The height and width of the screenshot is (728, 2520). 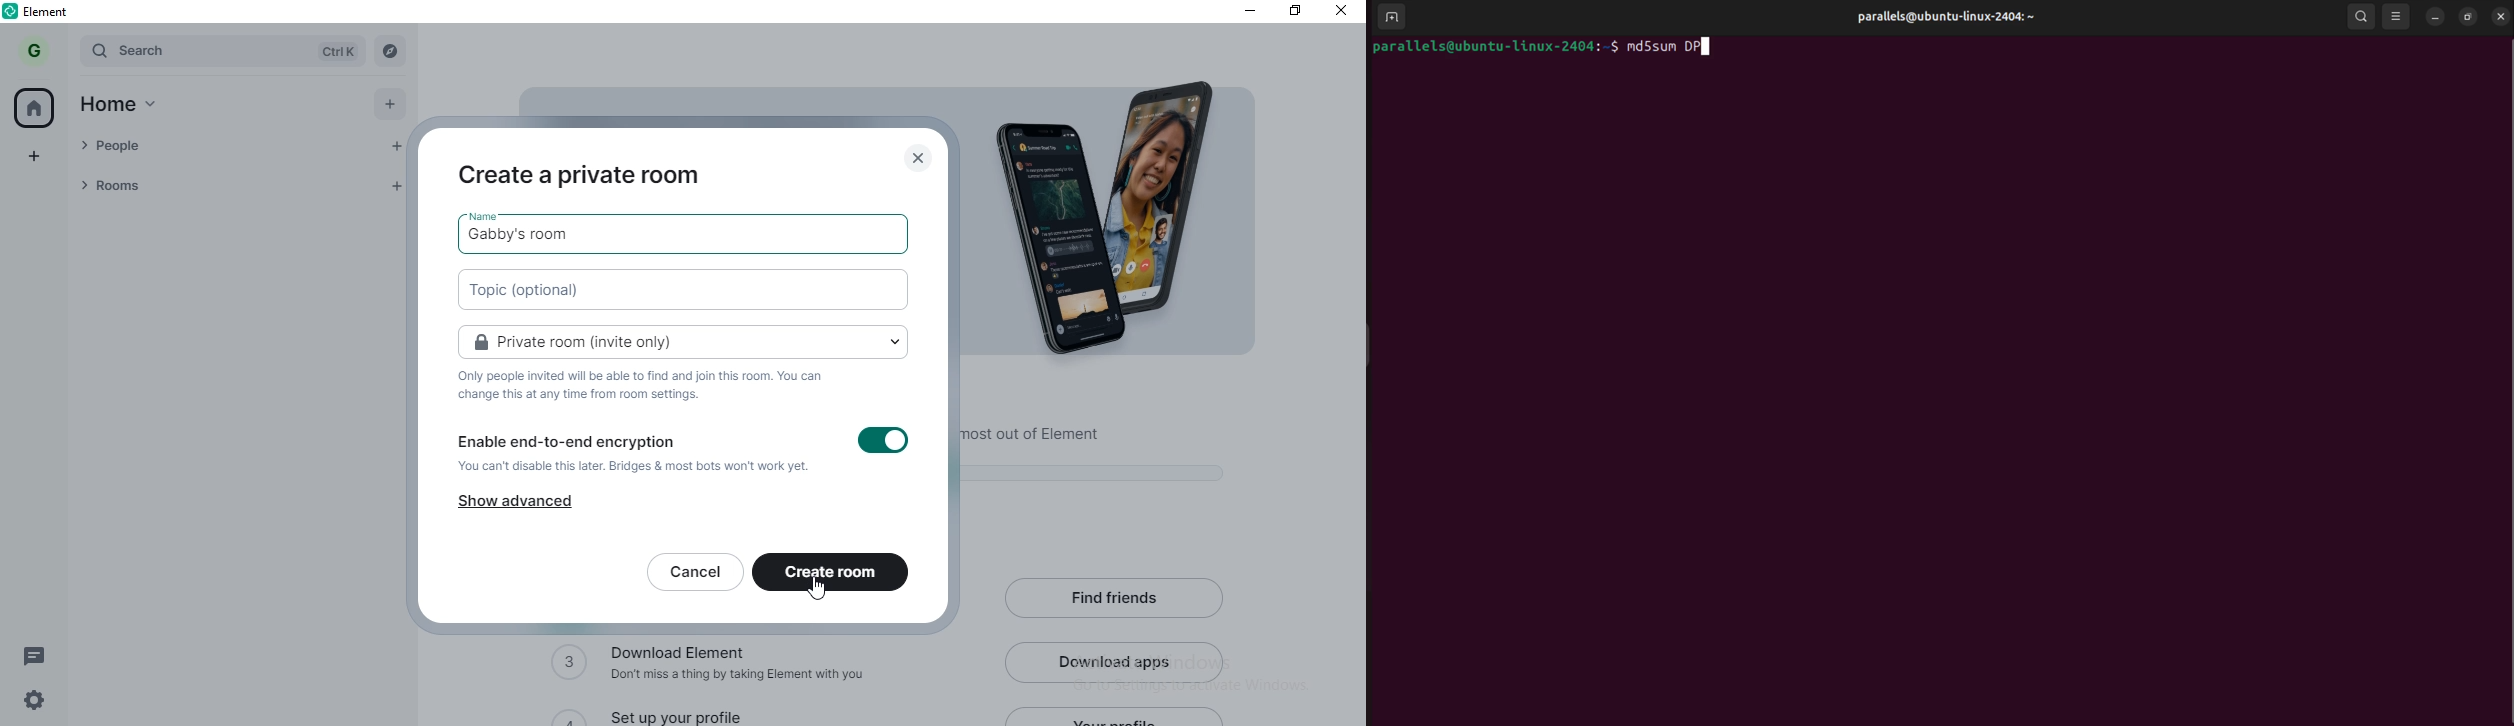 What do you see at coordinates (821, 591) in the screenshot?
I see `cursor` at bounding box center [821, 591].